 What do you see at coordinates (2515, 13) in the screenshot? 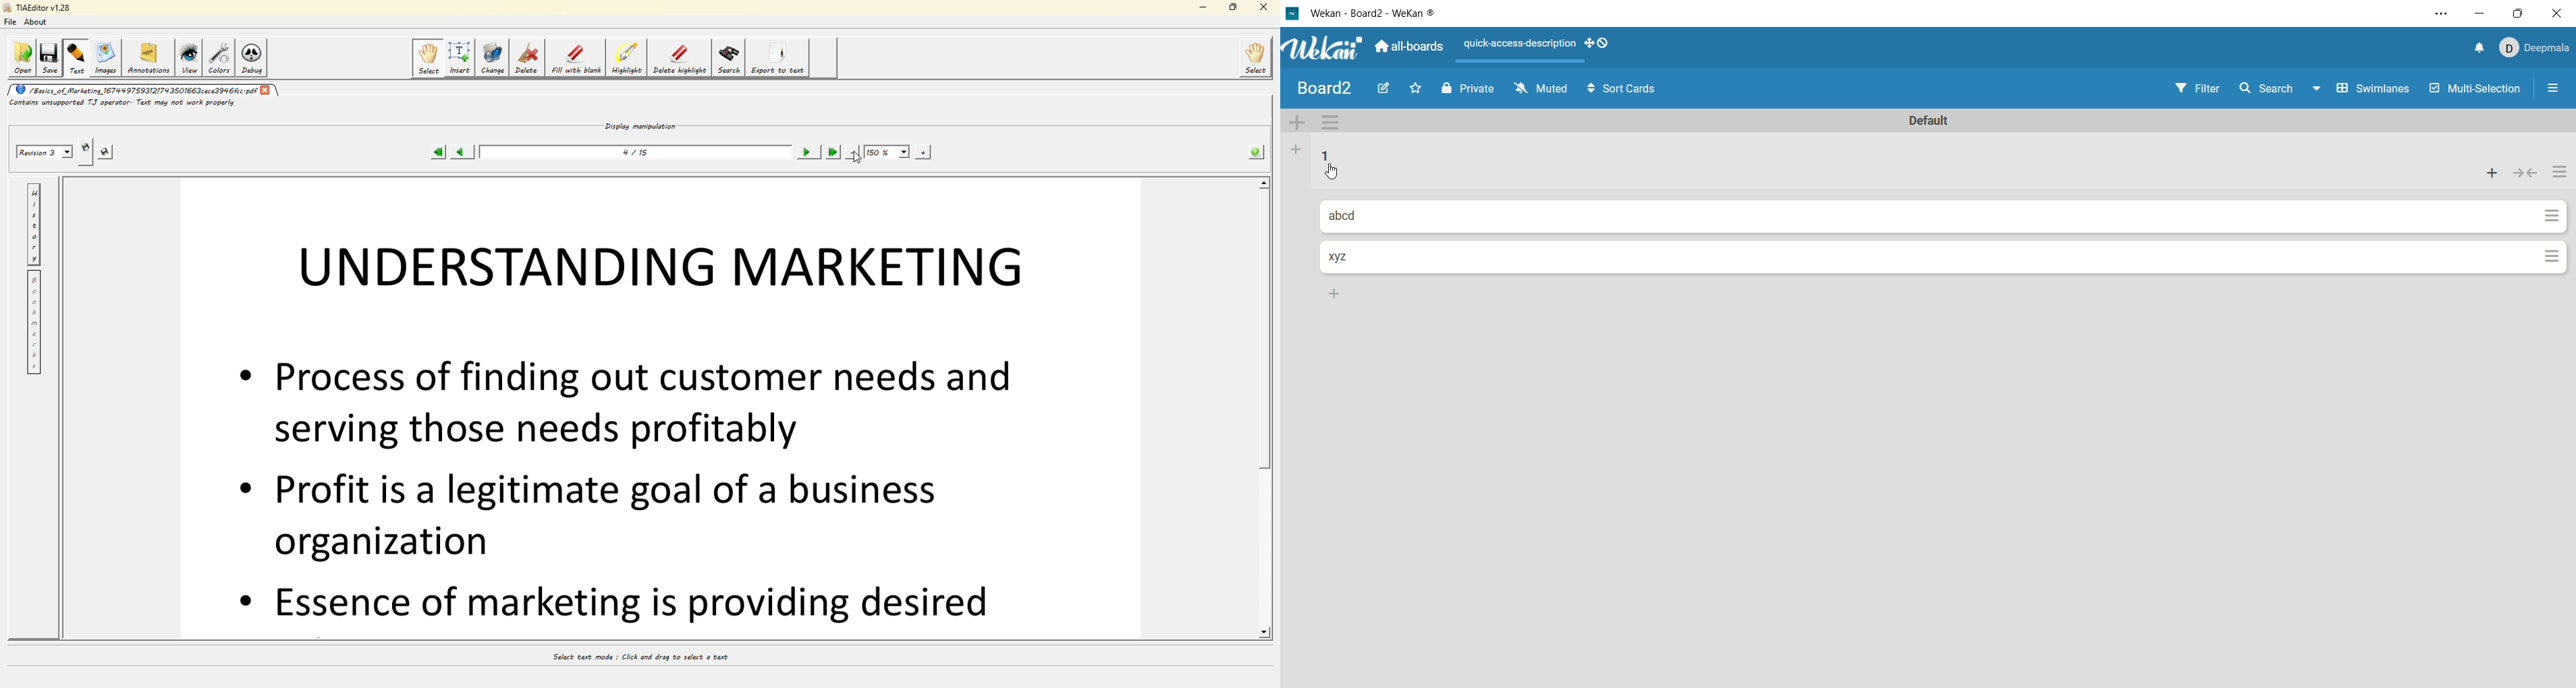
I see `maximize` at bounding box center [2515, 13].